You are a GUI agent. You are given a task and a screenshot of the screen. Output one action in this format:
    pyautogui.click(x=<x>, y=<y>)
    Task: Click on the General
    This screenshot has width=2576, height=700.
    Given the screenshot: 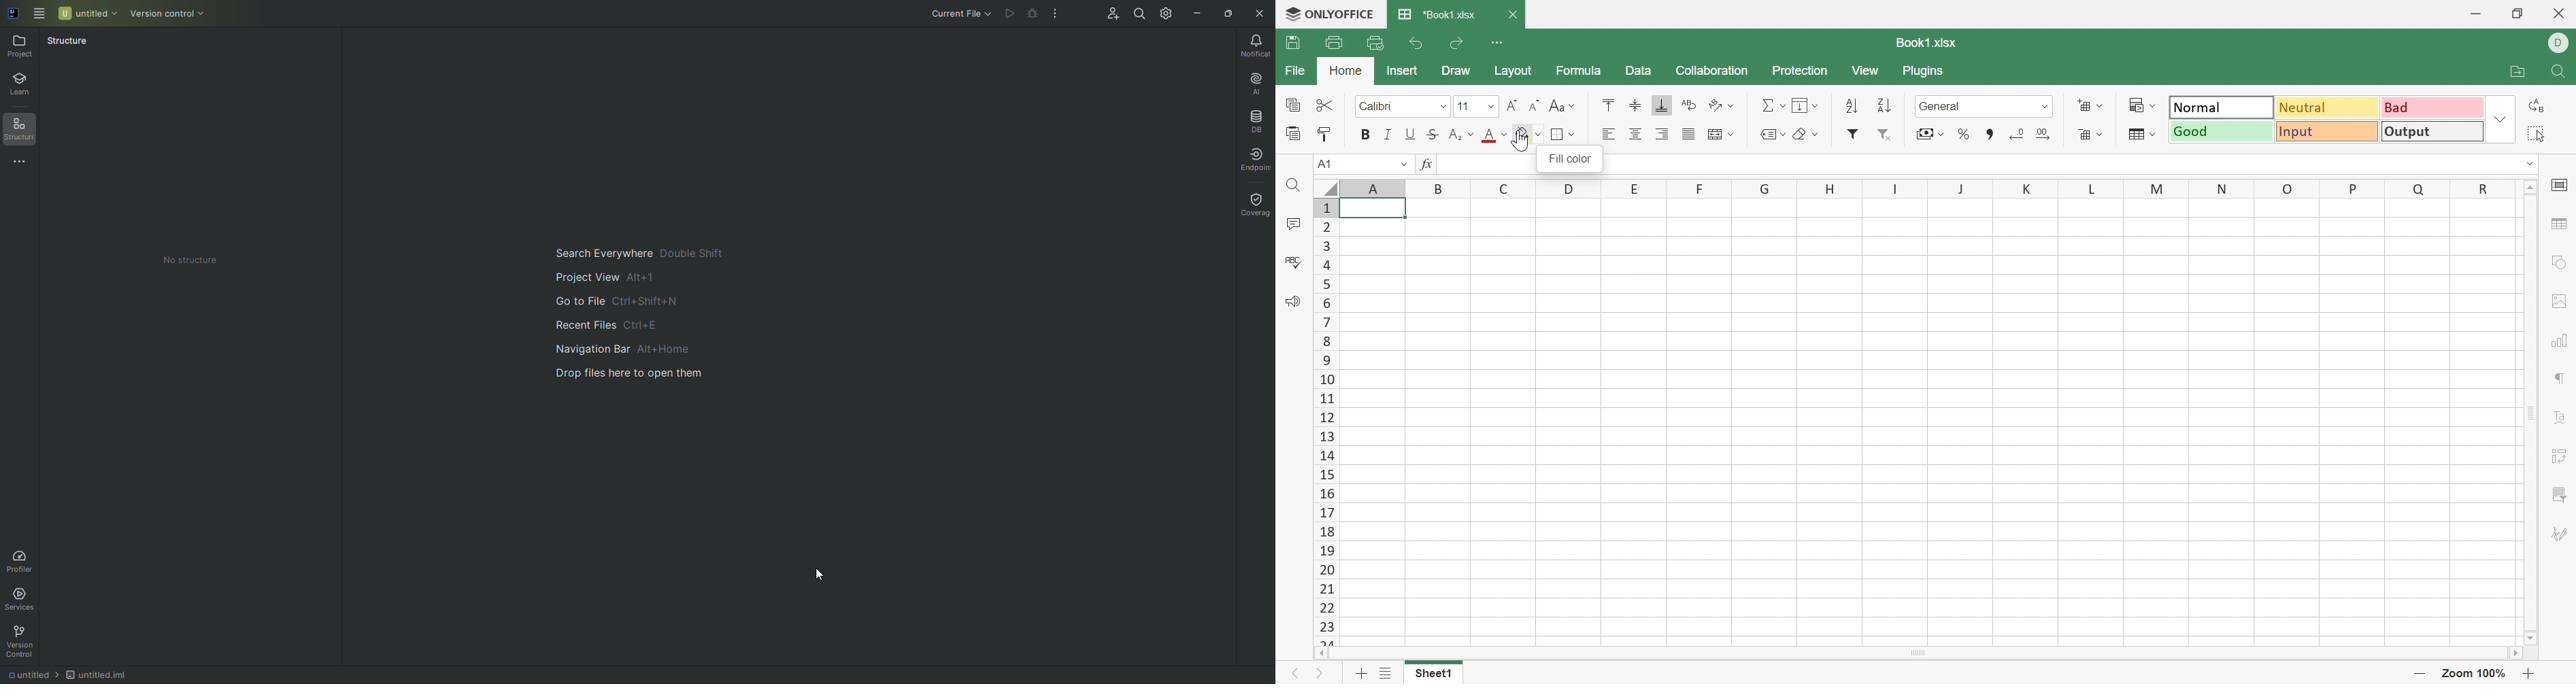 What is the action you would take?
    pyautogui.click(x=1983, y=105)
    